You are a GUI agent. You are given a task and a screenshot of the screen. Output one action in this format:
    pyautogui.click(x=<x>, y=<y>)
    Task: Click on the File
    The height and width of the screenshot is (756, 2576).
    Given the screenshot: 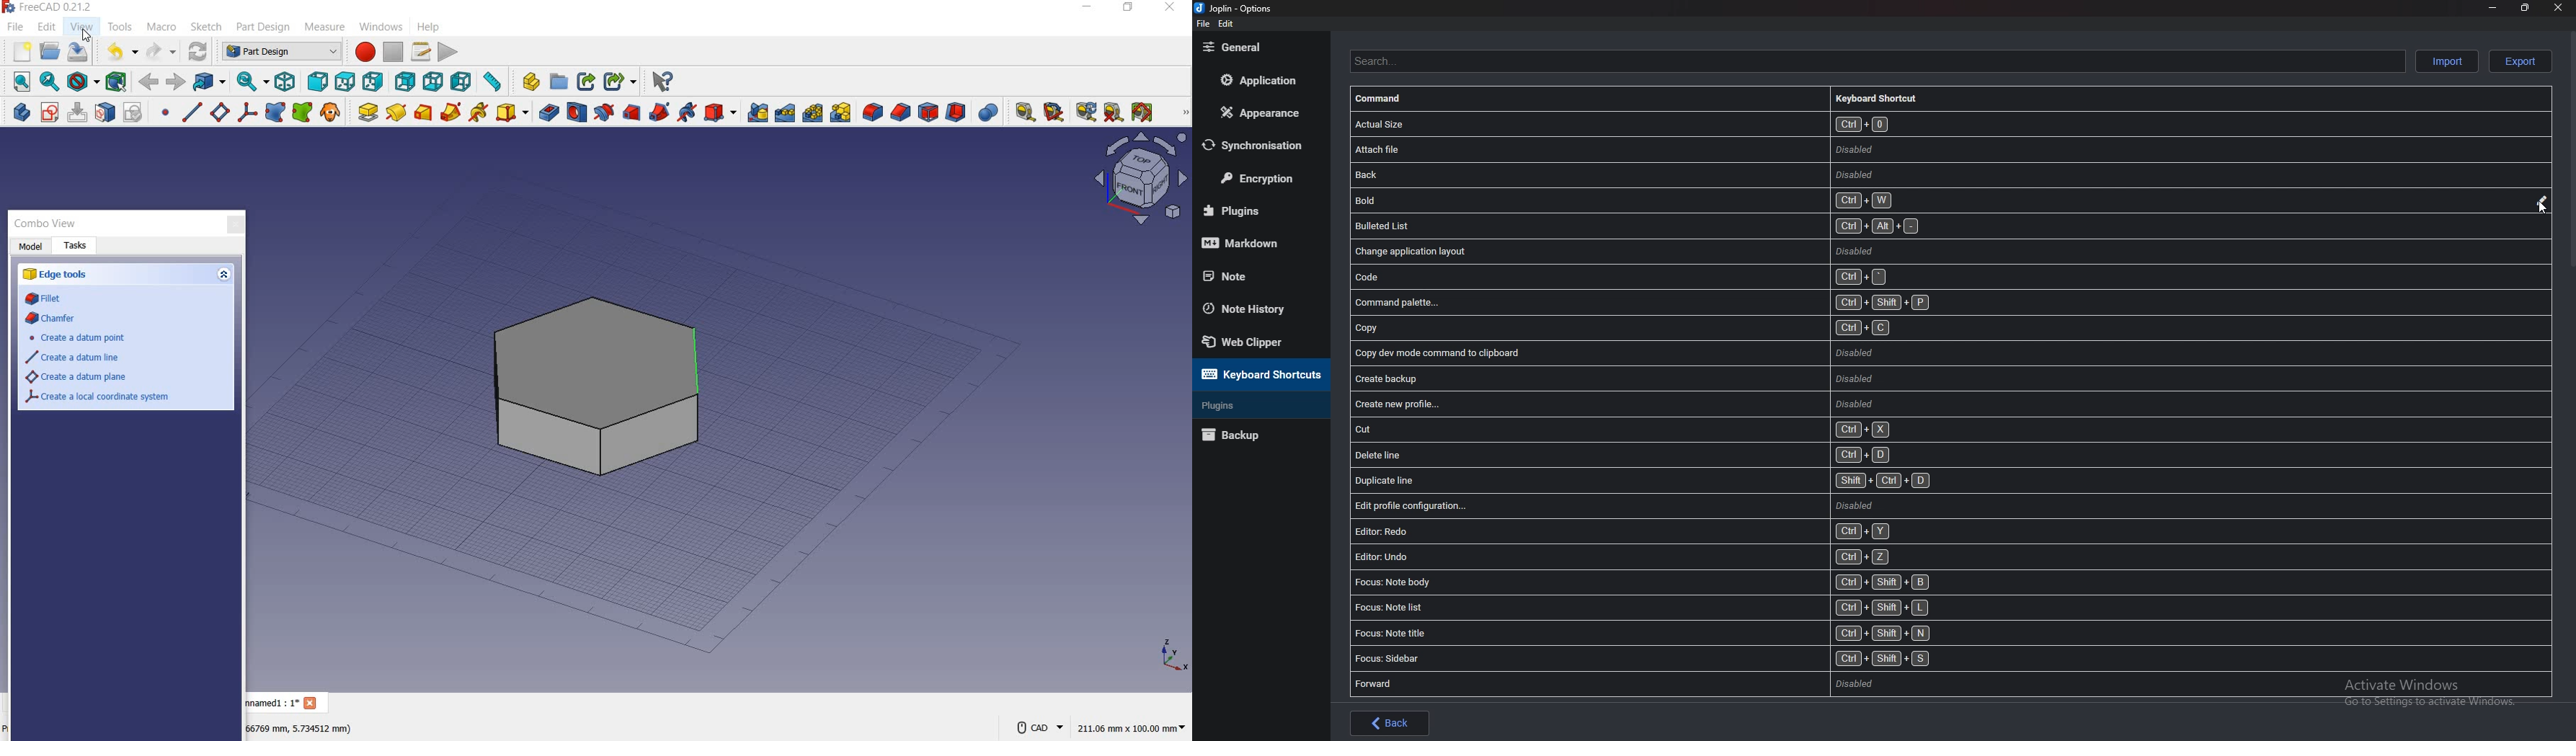 What is the action you would take?
    pyautogui.click(x=1203, y=24)
    